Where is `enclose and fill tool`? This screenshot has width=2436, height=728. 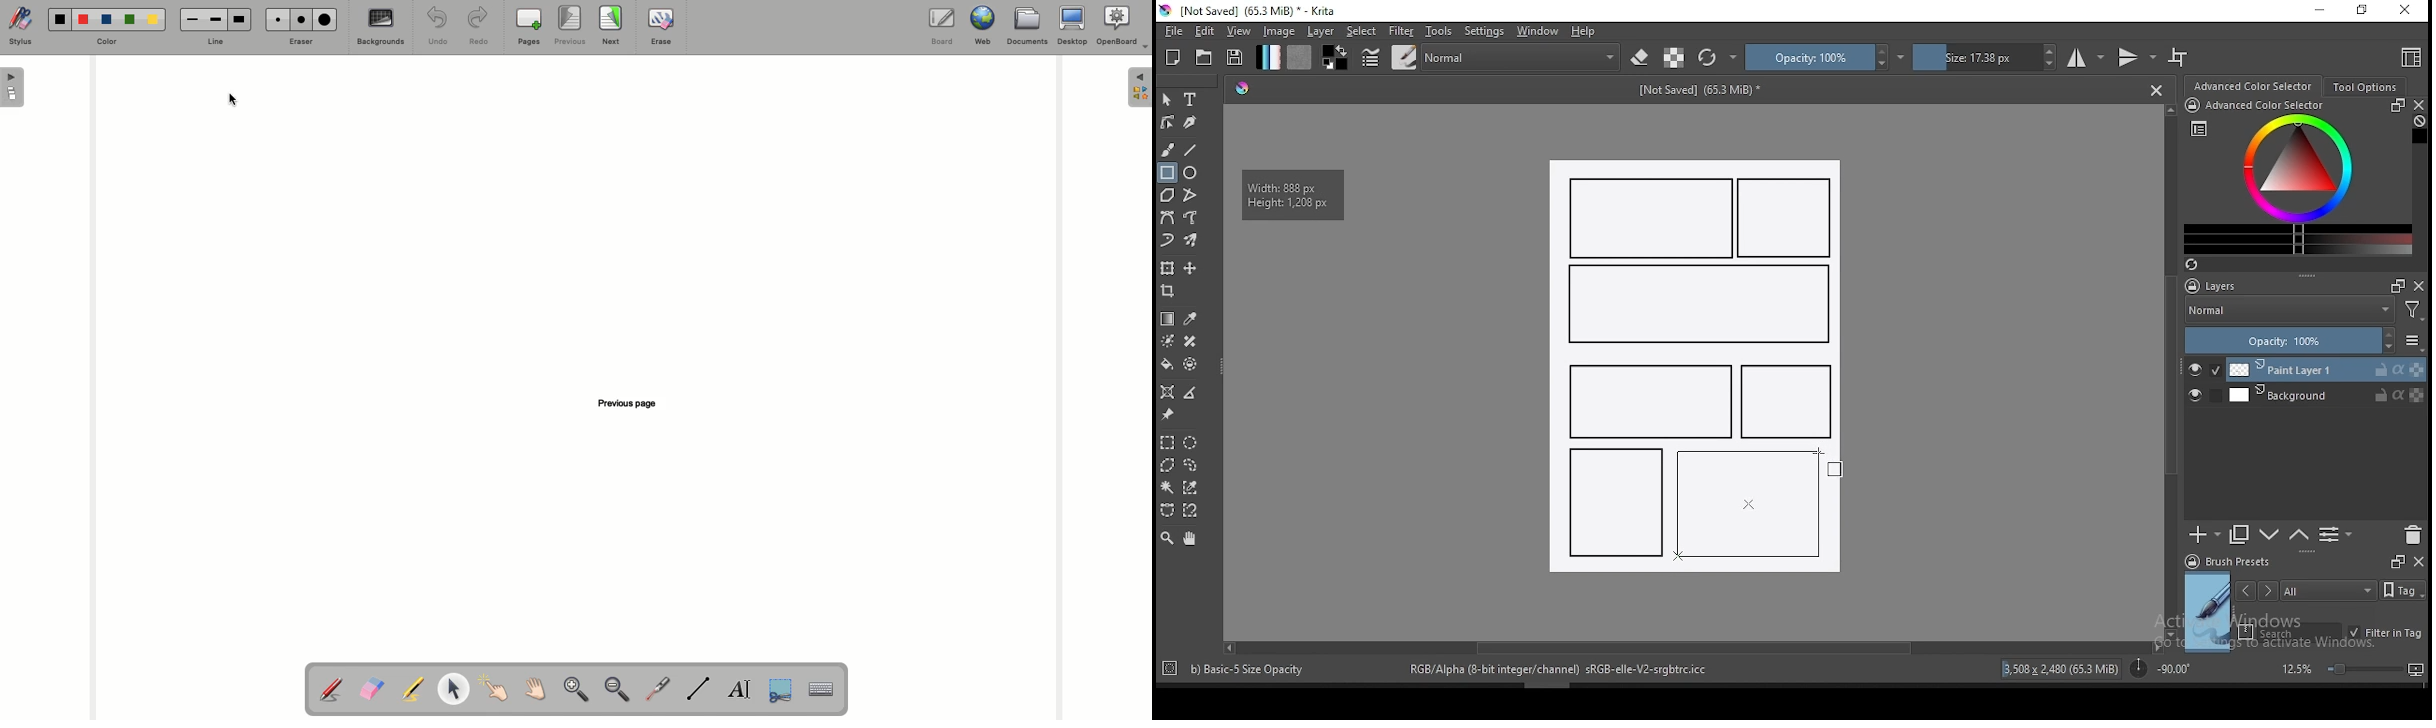
enclose and fill tool is located at coordinates (1190, 364).